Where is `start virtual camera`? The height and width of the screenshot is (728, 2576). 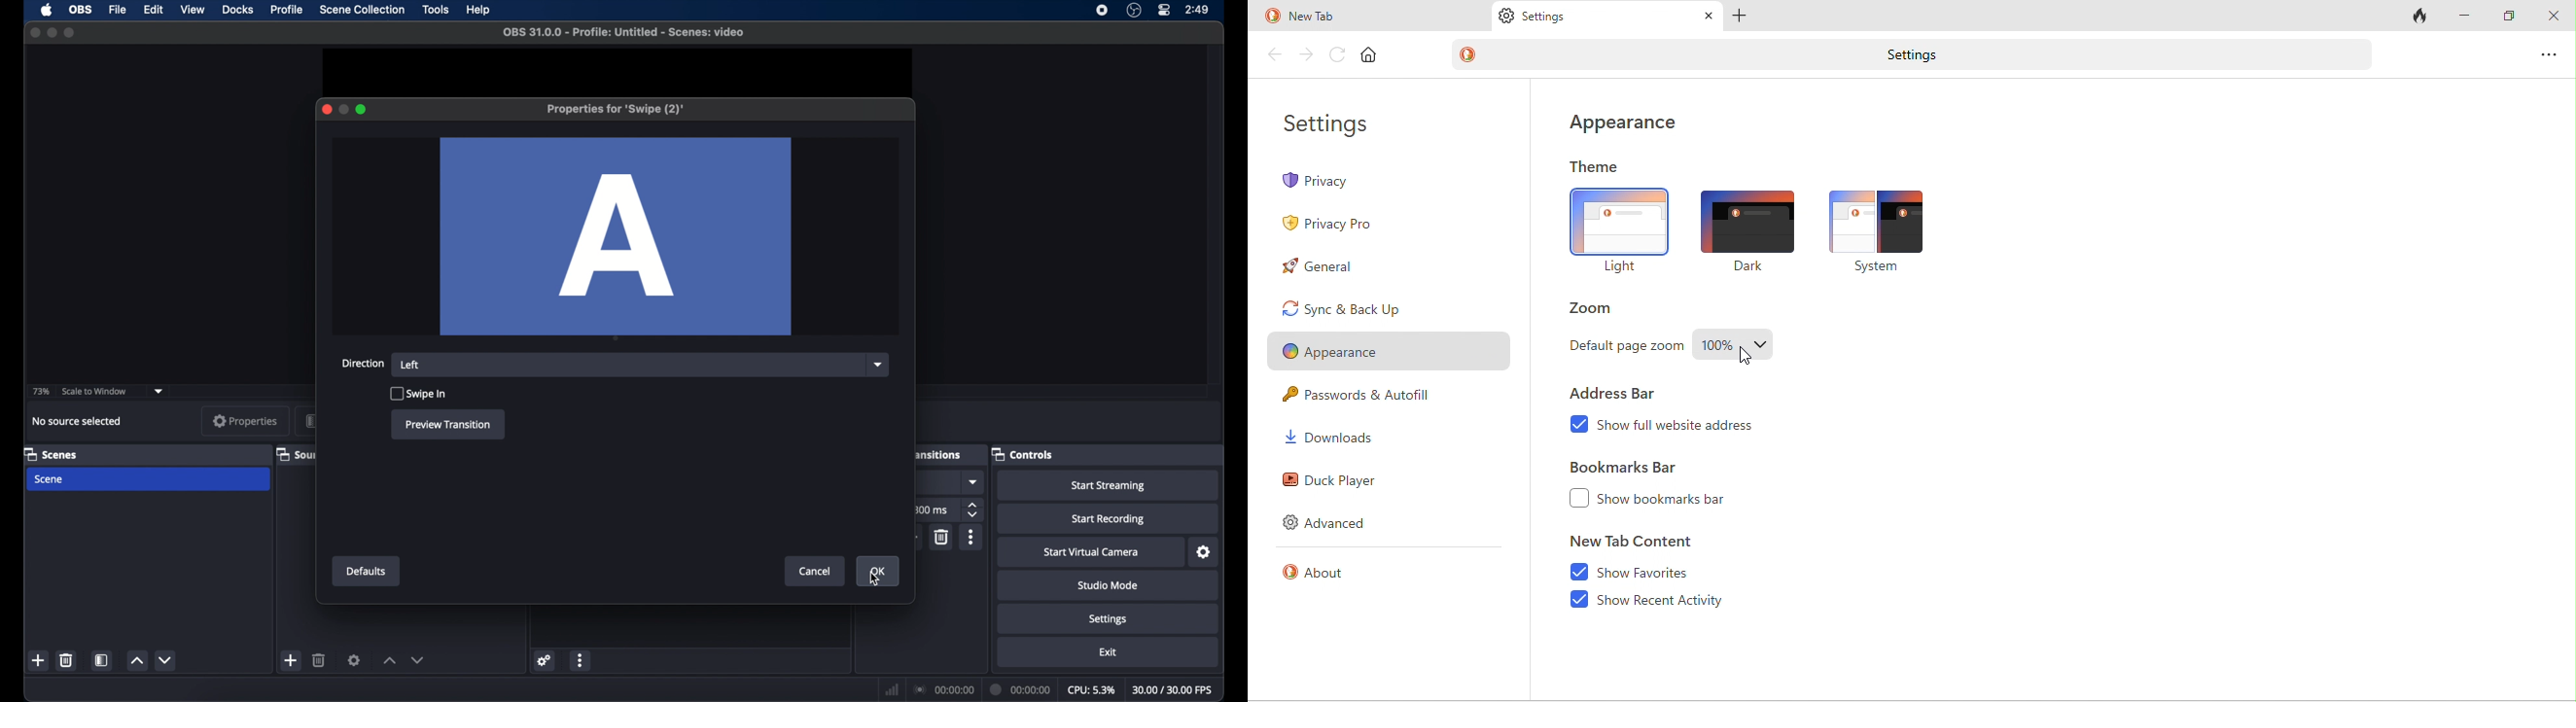 start virtual camera is located at coordinates (1092, 552).